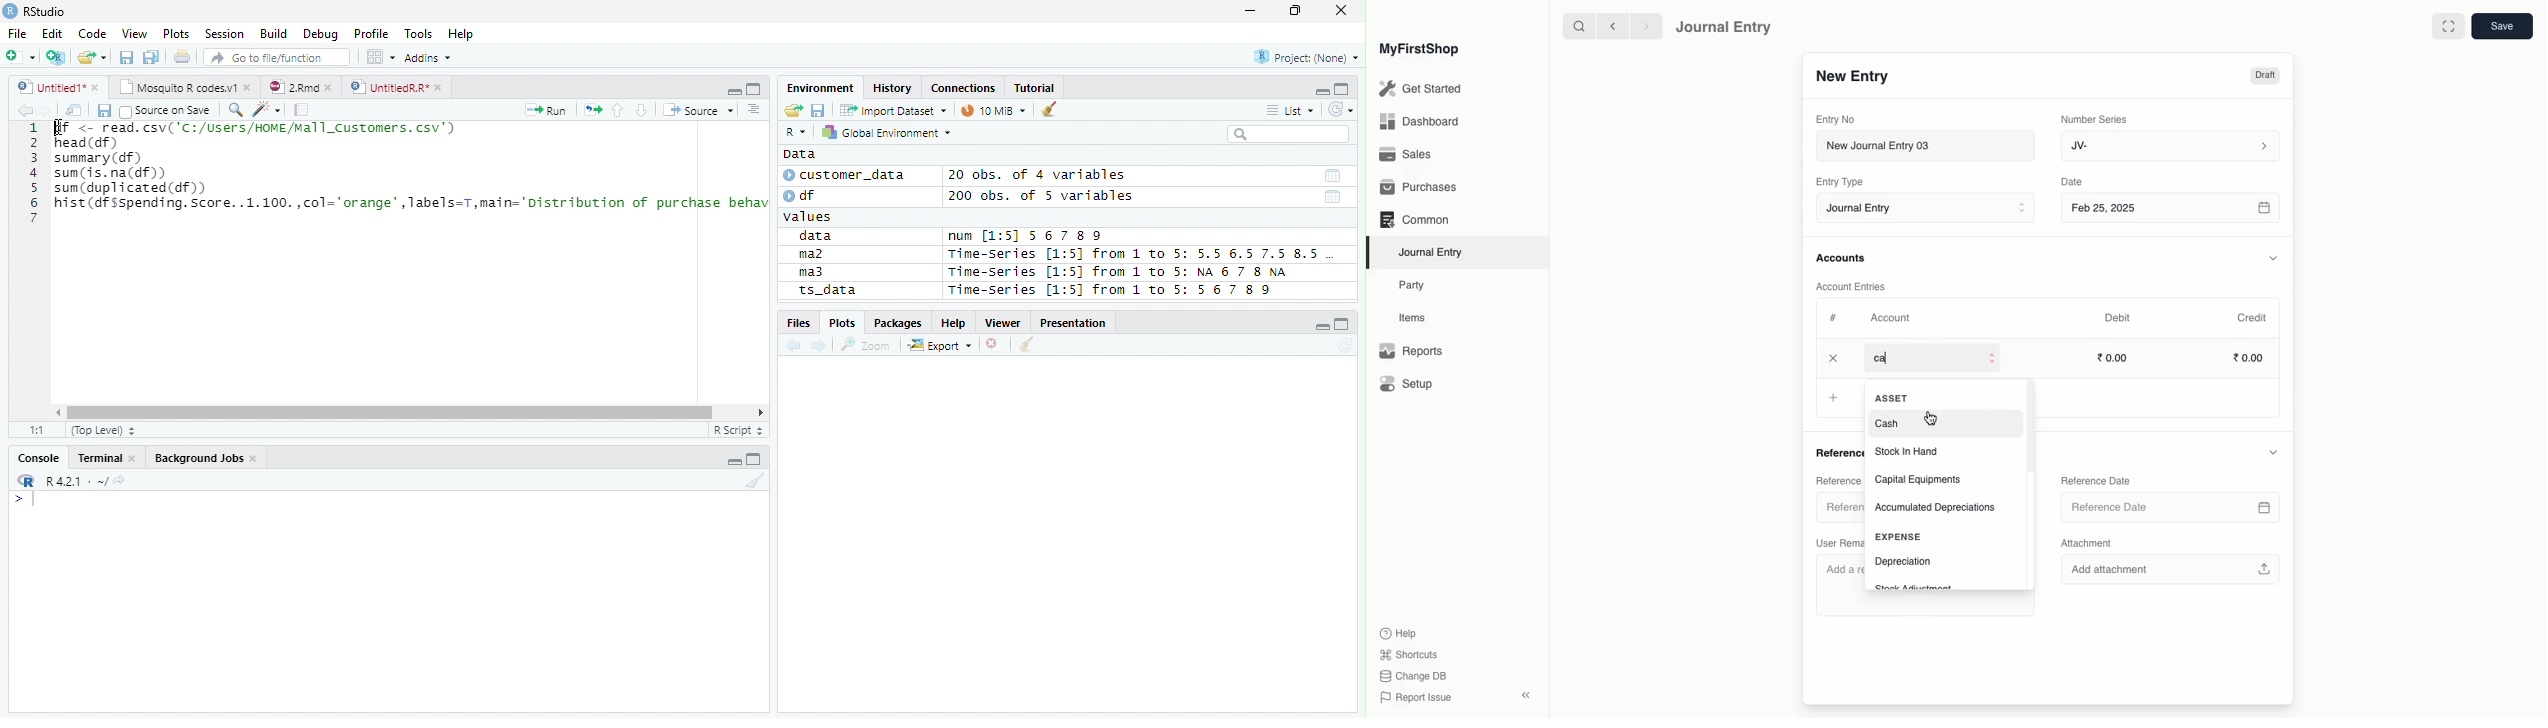 The width and height of the screenshot is (2548, 728). What do you see at coordinates (791, 111) in the screenshot?
I see `Open folder` at bounding box center [791, 111].